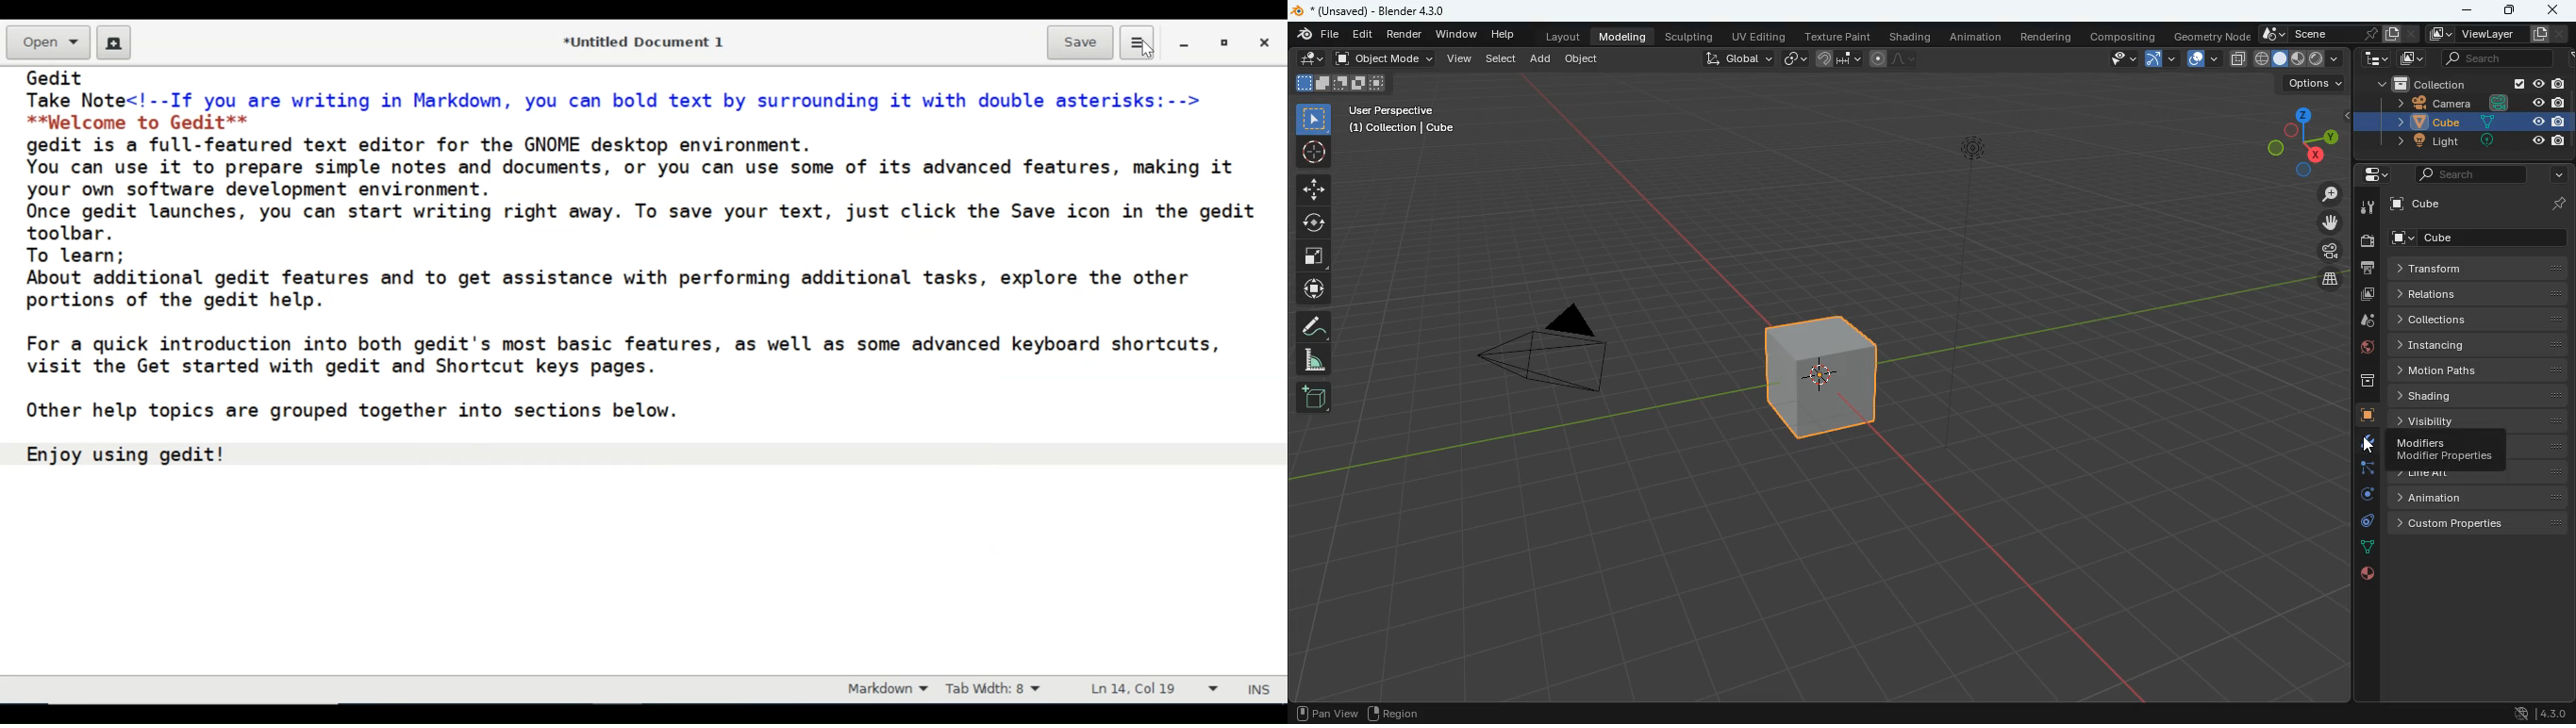 The height and width of the screenshot is (728, 2576). What do you see at coordinates (2203, 59) in the screenshot?
I see `overlap` at bounding box center [2203, 59].